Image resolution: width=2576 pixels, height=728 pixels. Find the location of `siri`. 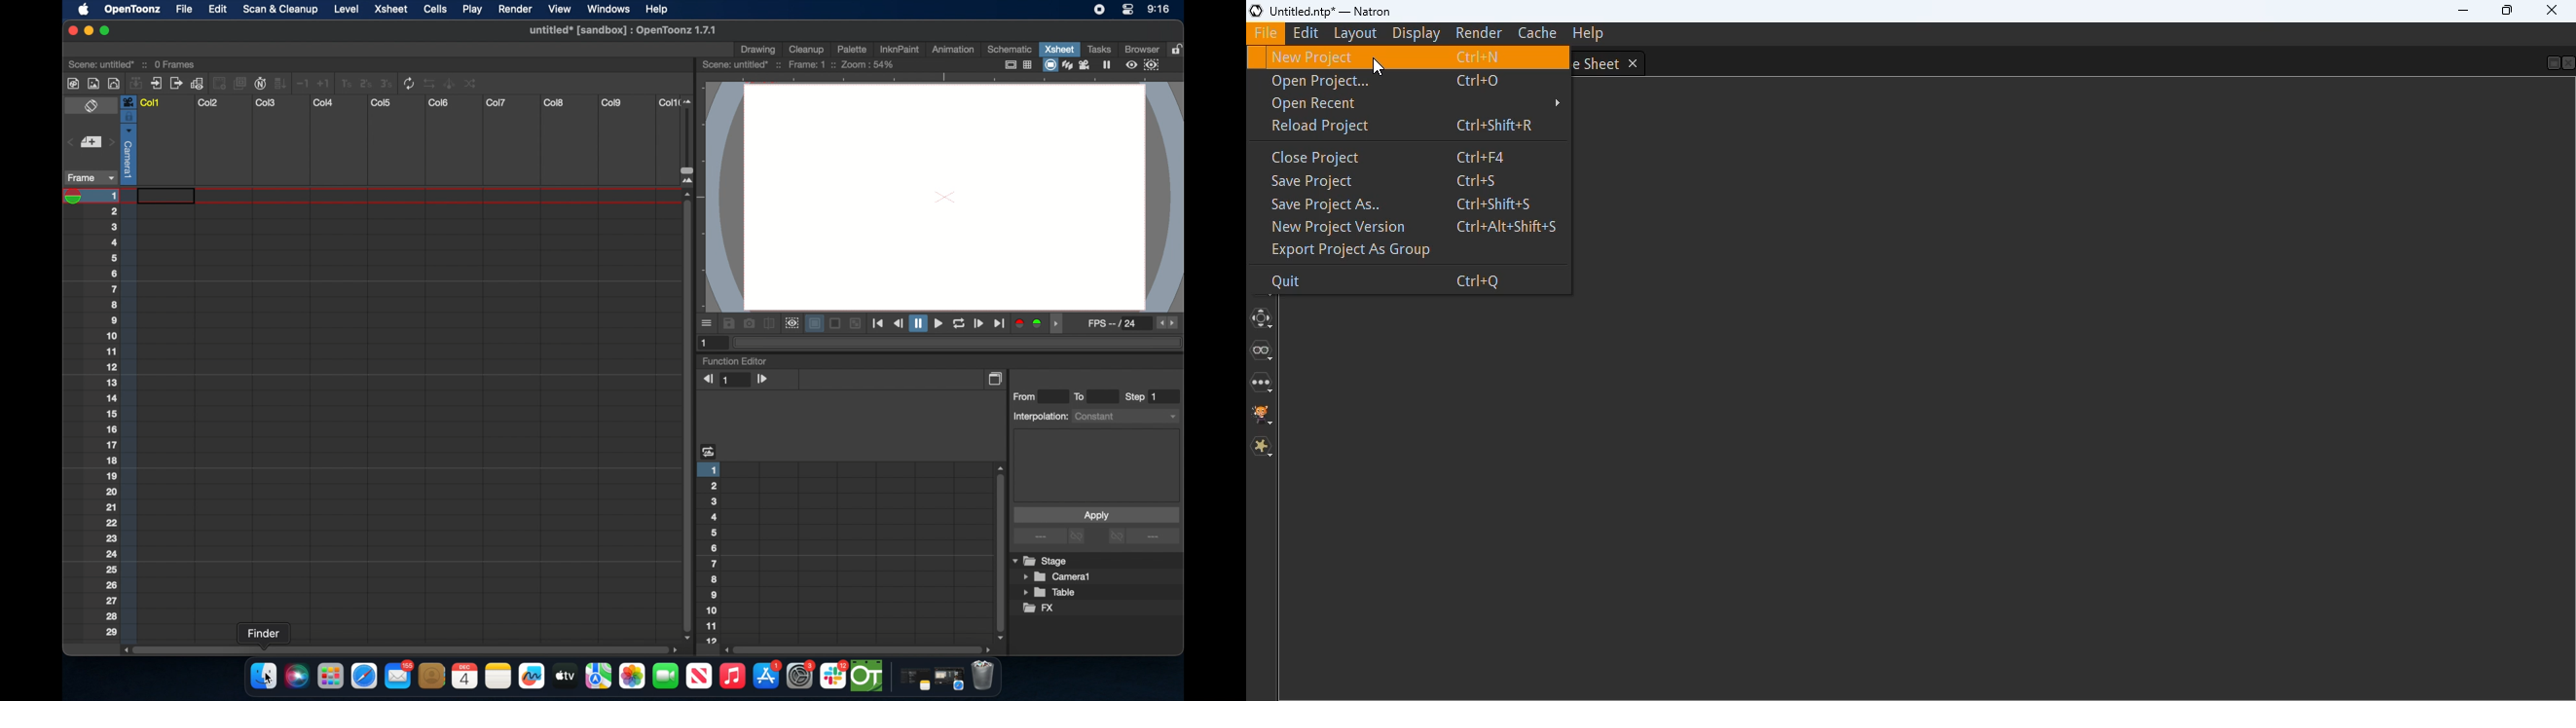

siri is located at coordinates (295, 676).